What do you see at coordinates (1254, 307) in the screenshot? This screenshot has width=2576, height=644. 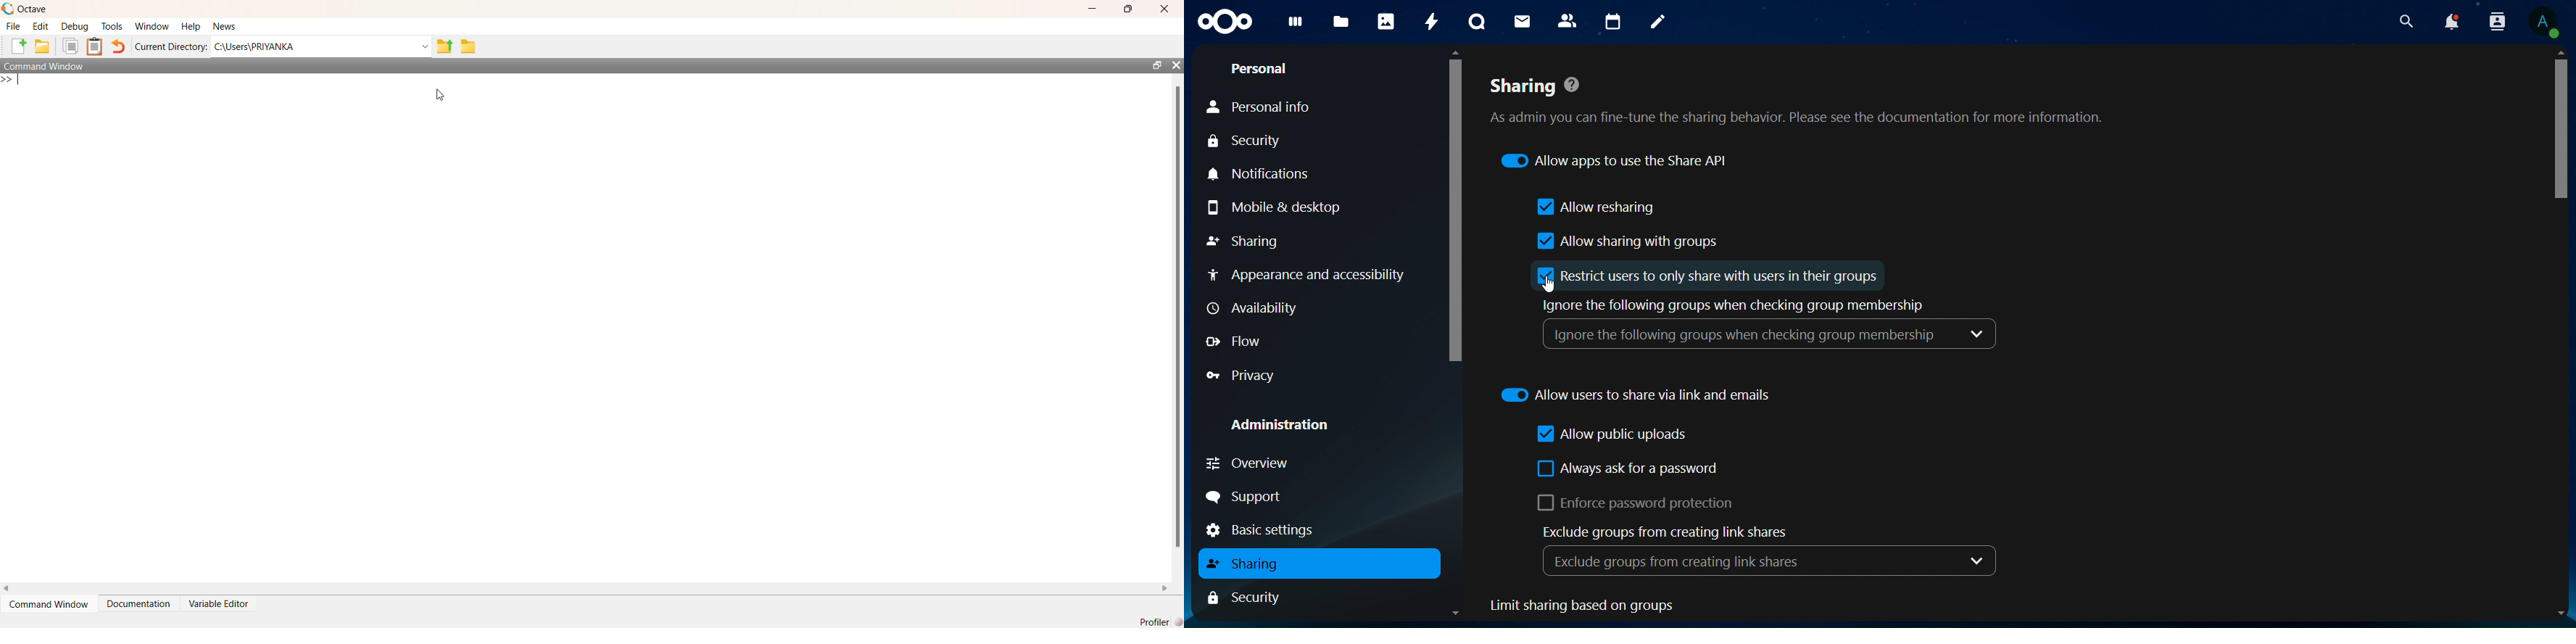 I see `availiability` at bounding box center [1254, 307].